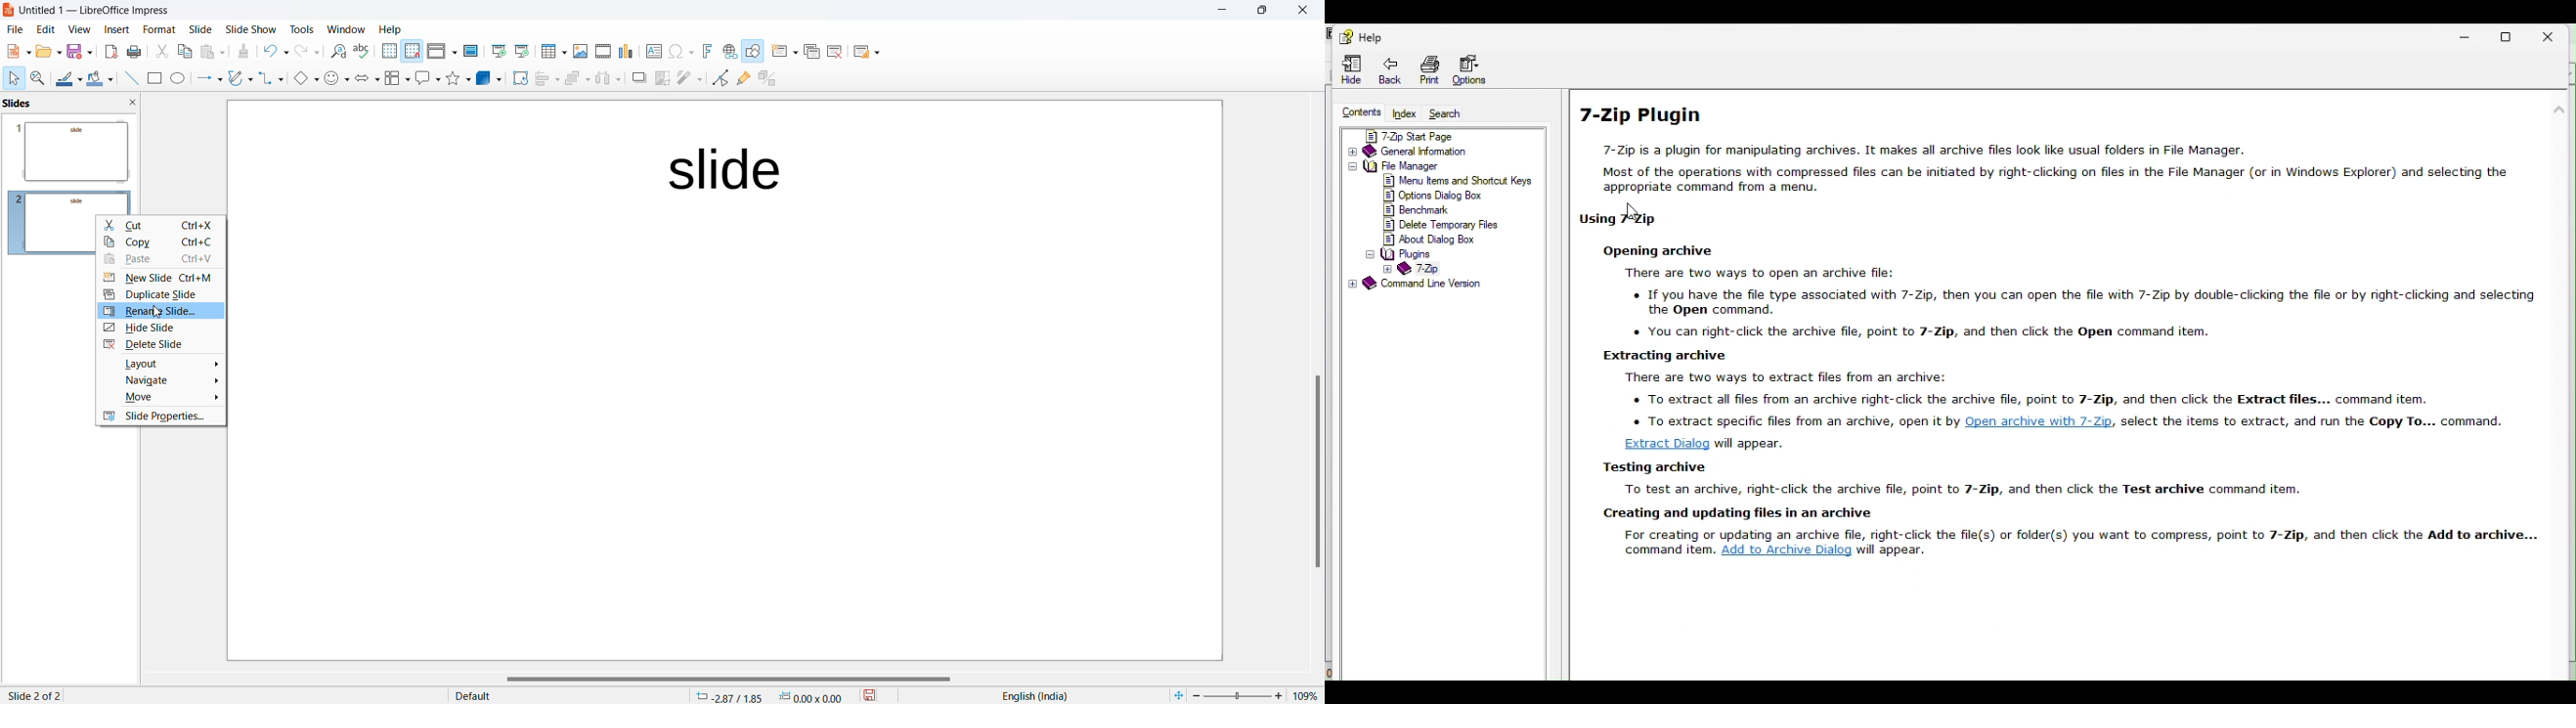  I want to click on index, so click(1403, 114).